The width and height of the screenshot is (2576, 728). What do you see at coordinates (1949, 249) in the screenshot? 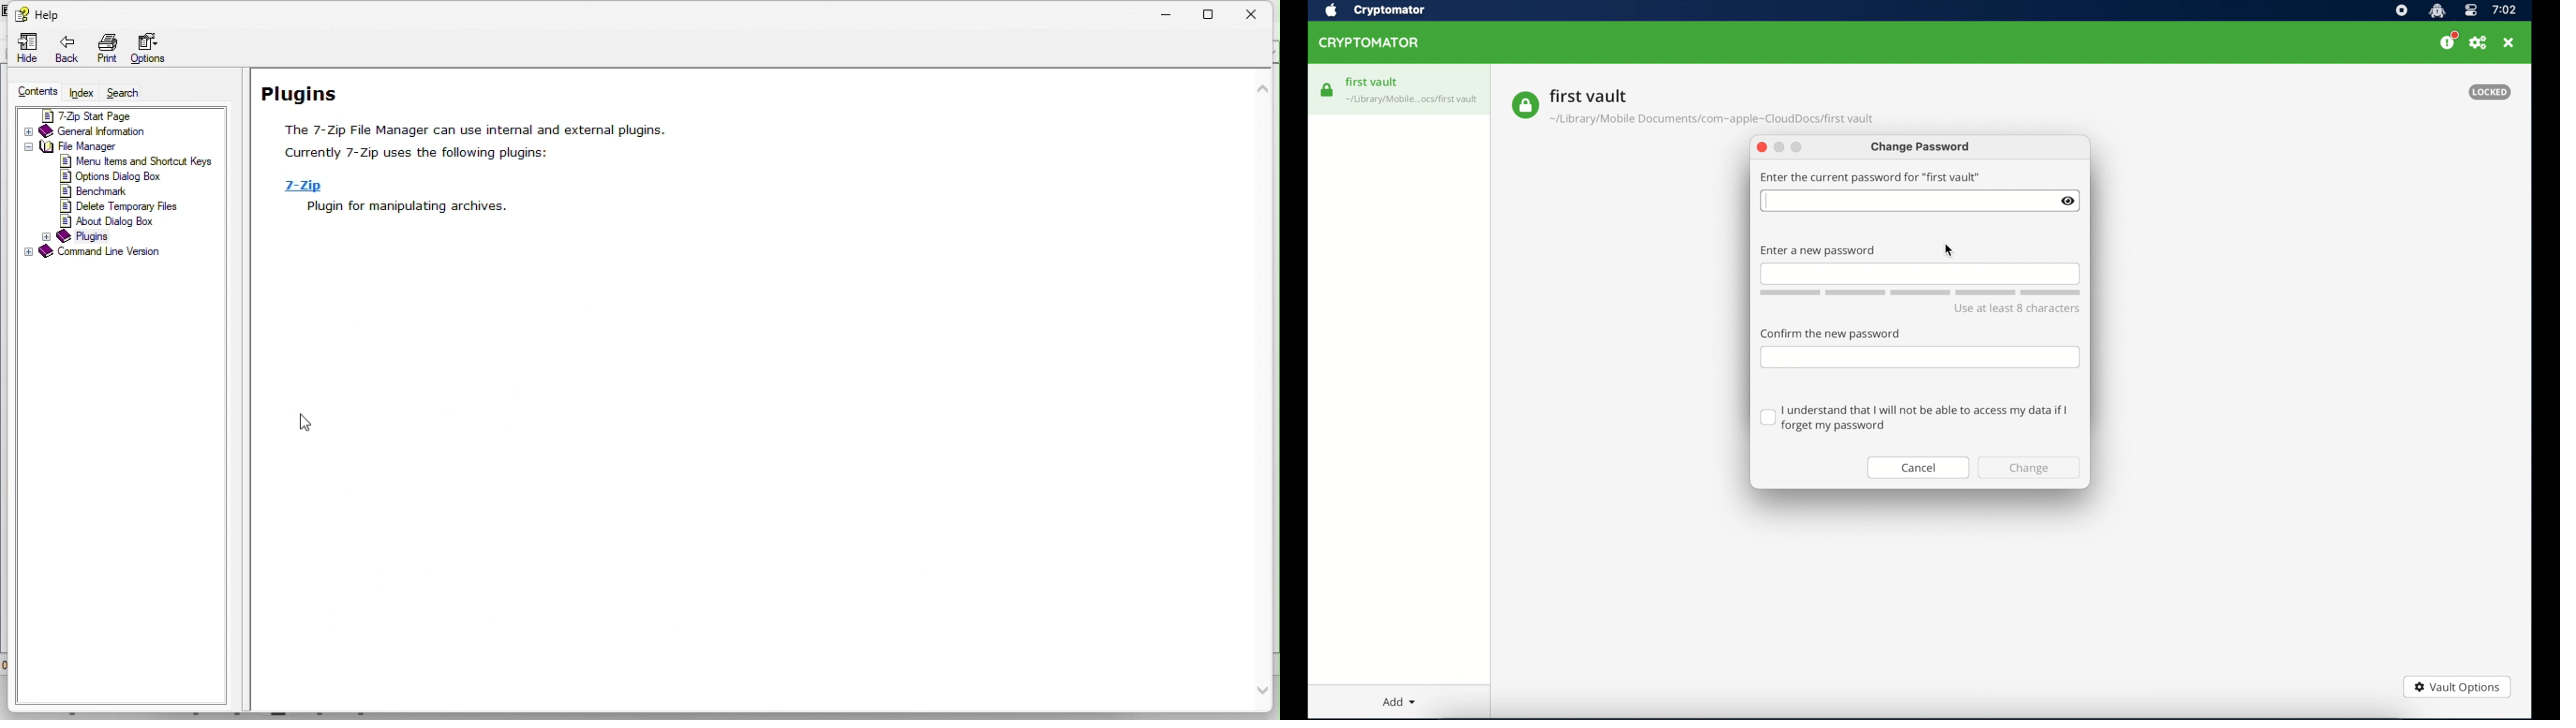
I see `cursor` at bounding box center [1949, 249].